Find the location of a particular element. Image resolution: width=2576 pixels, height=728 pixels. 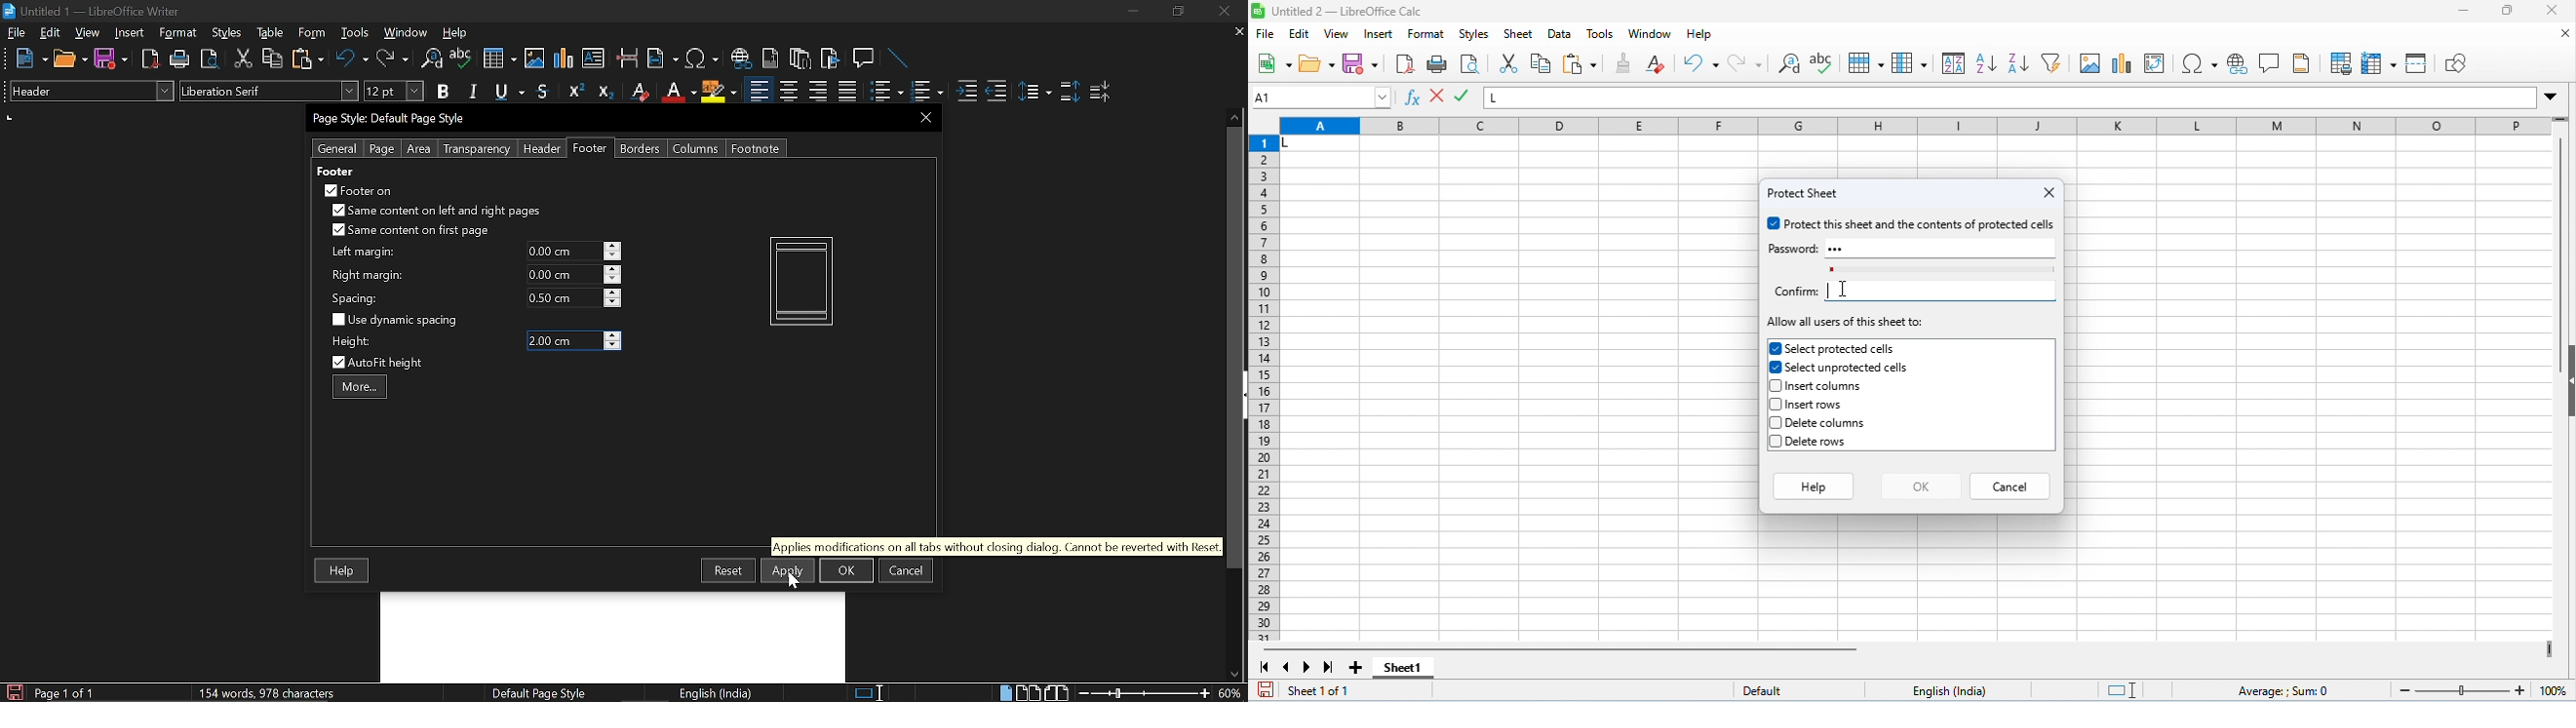

maximize is located at coordinates (2506, 13).